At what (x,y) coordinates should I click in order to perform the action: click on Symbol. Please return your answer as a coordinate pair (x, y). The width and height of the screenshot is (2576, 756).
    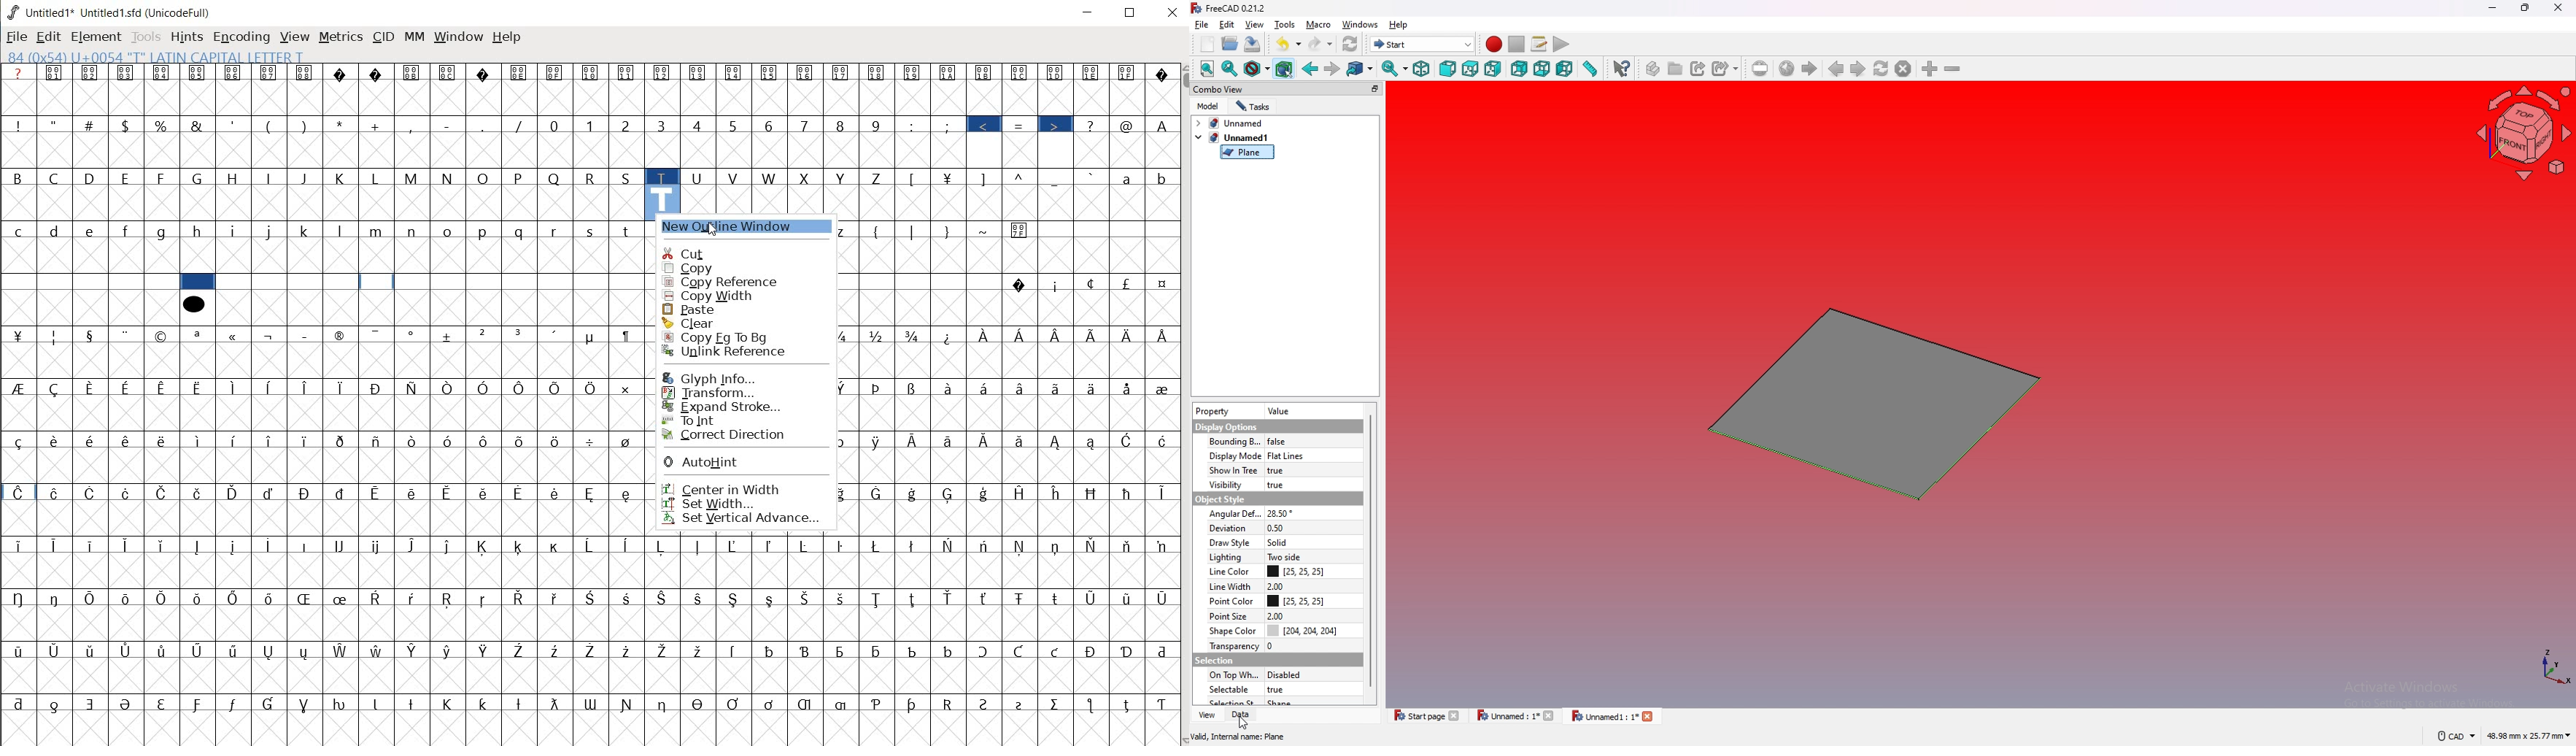
    Looking at the image, I should click on (879, 336).